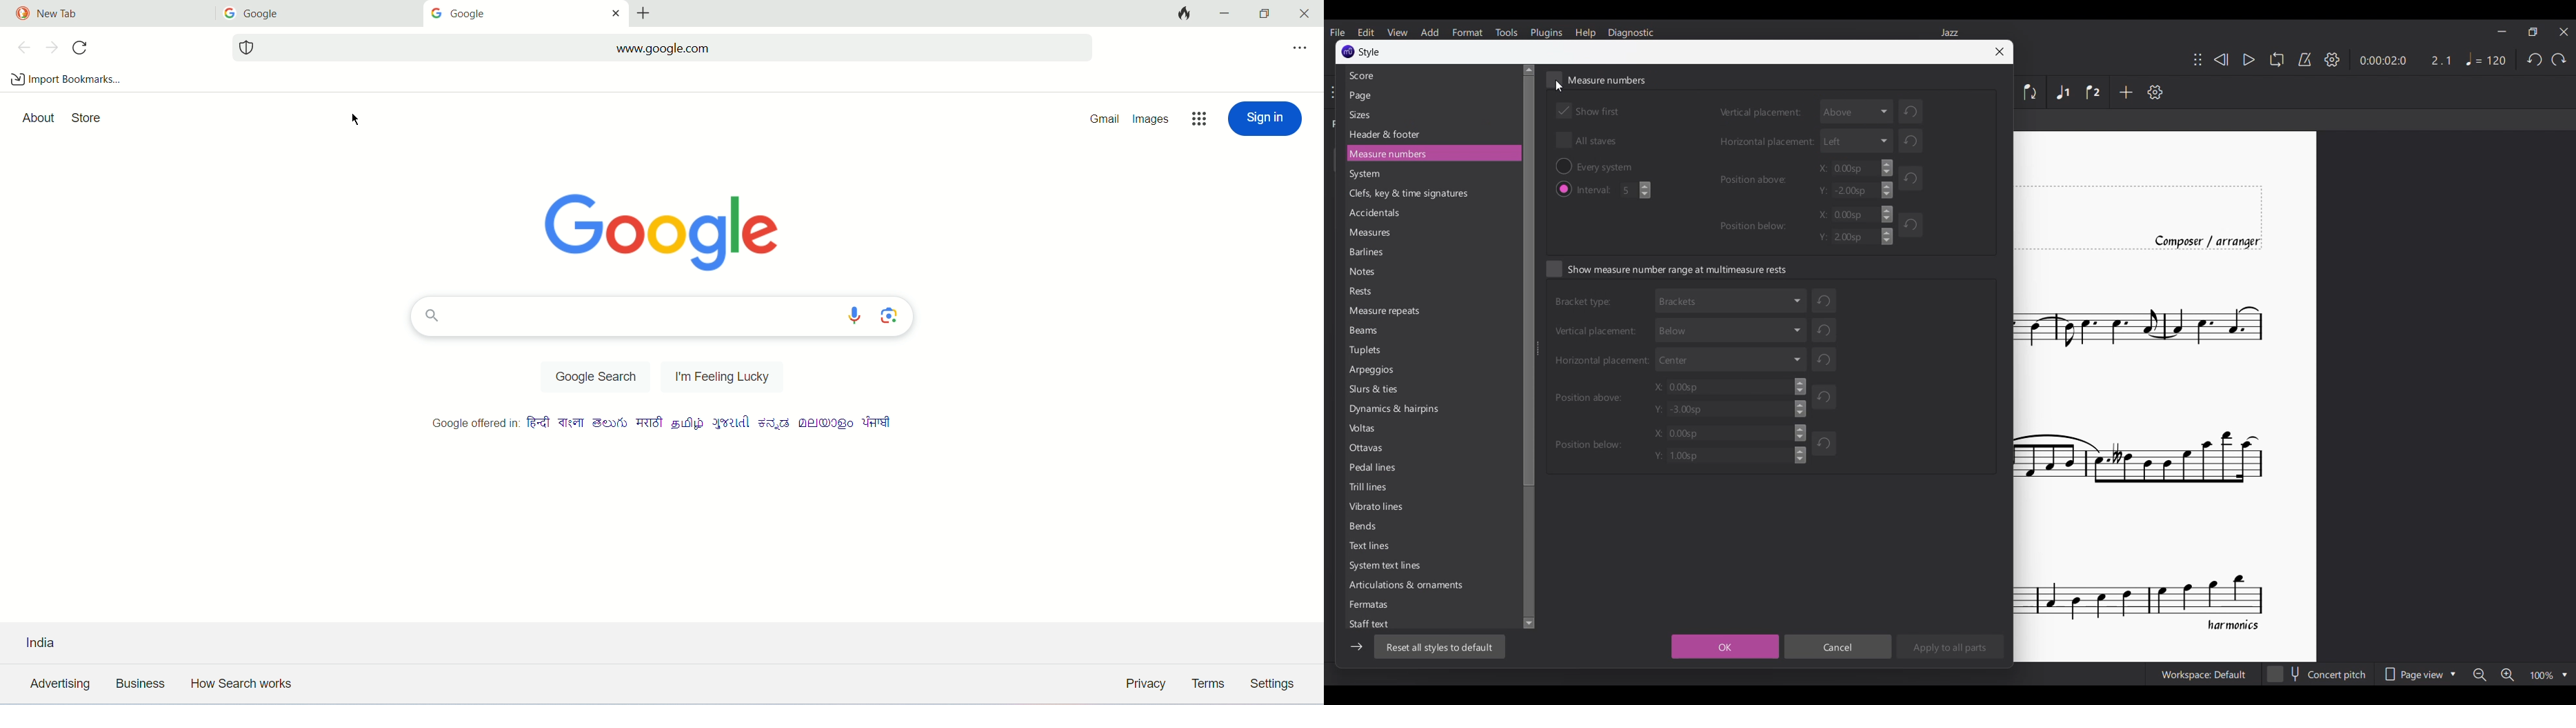  What do you see at coordinates (38, 117) in the screenshot?
I see `about` at bounding box center [38, 117].